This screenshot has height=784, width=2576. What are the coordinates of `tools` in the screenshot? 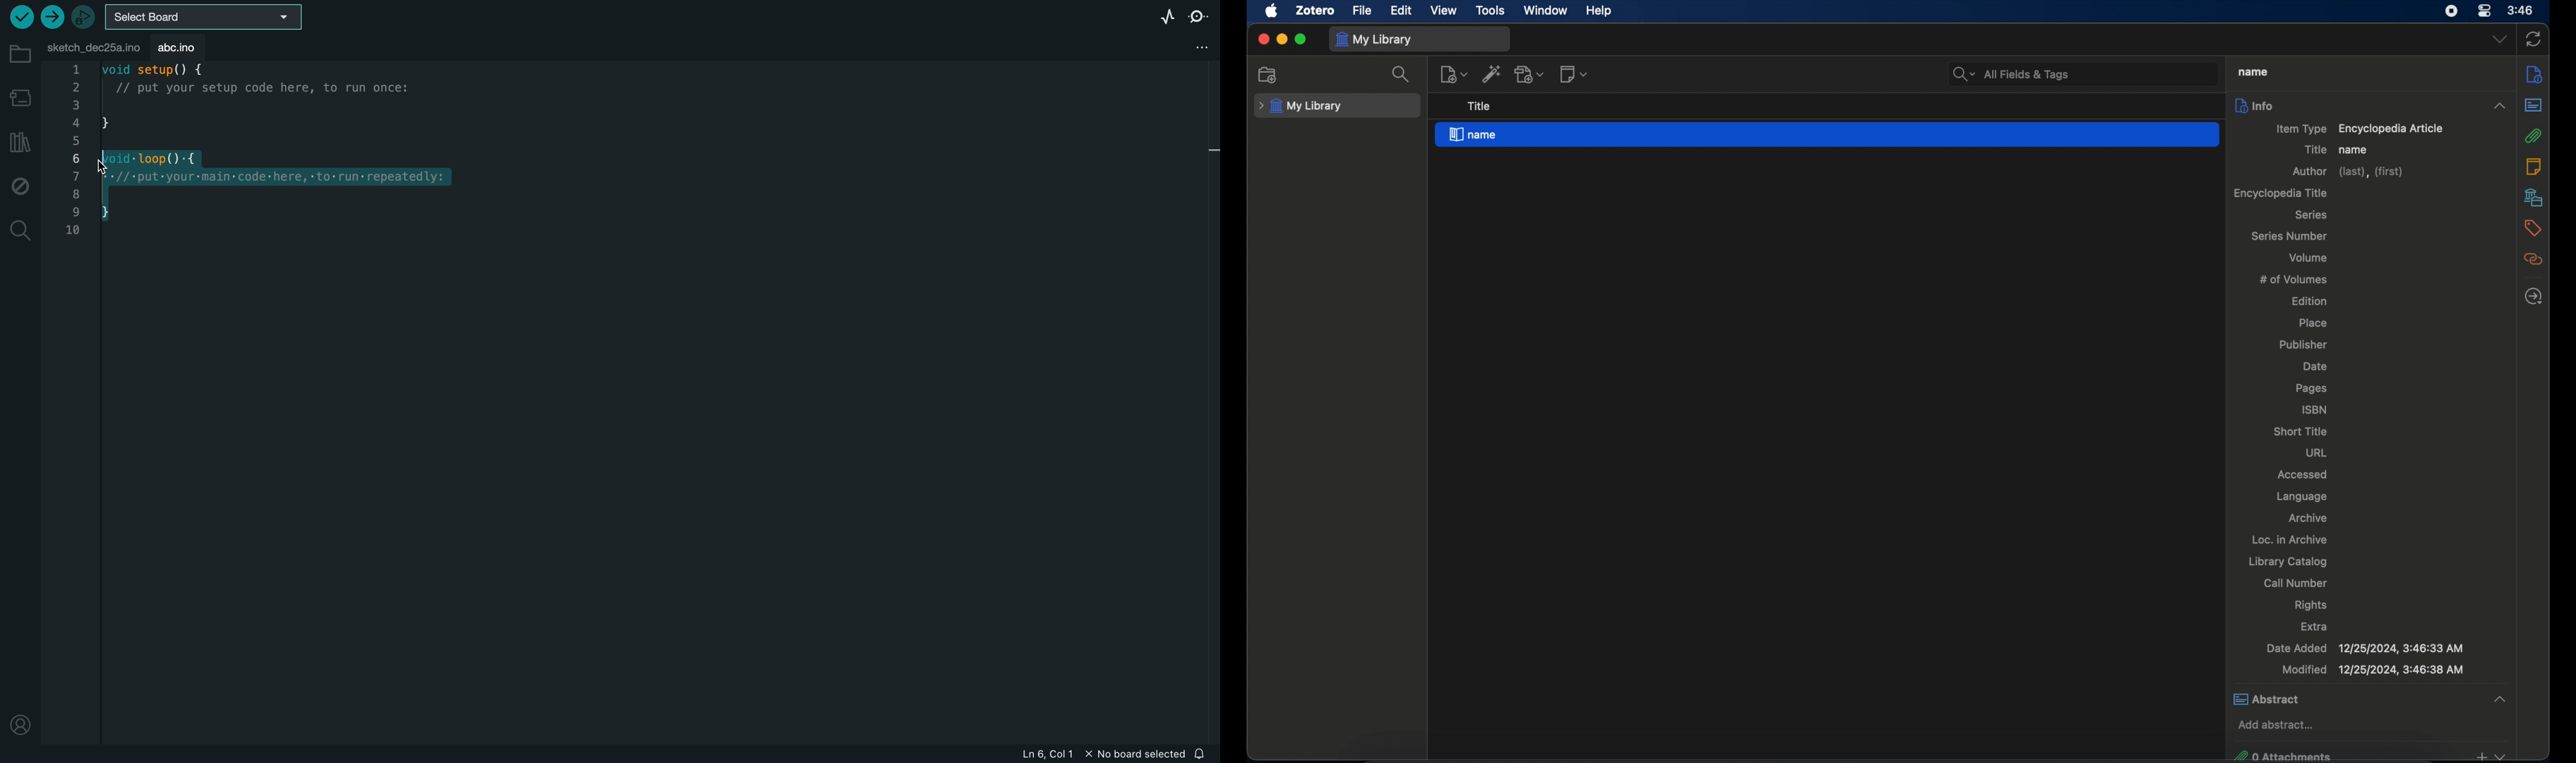 It's located at (1491, 11).